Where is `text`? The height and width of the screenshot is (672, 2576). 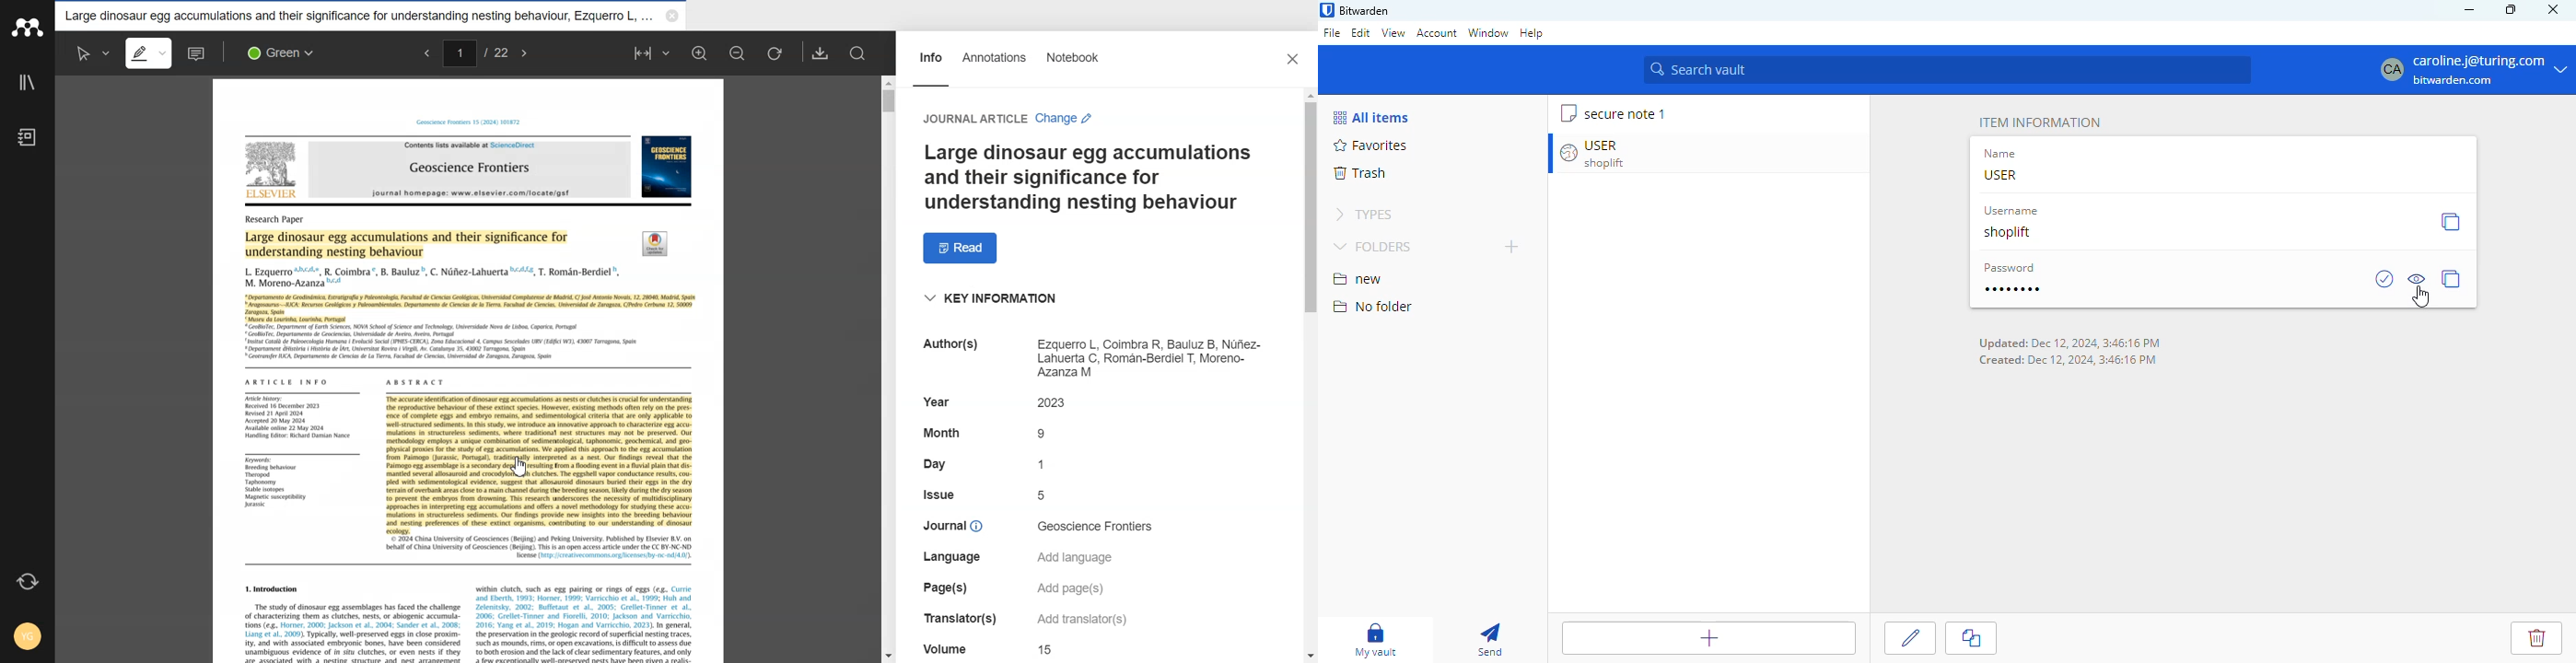 text is located at coordinates (945, 587).